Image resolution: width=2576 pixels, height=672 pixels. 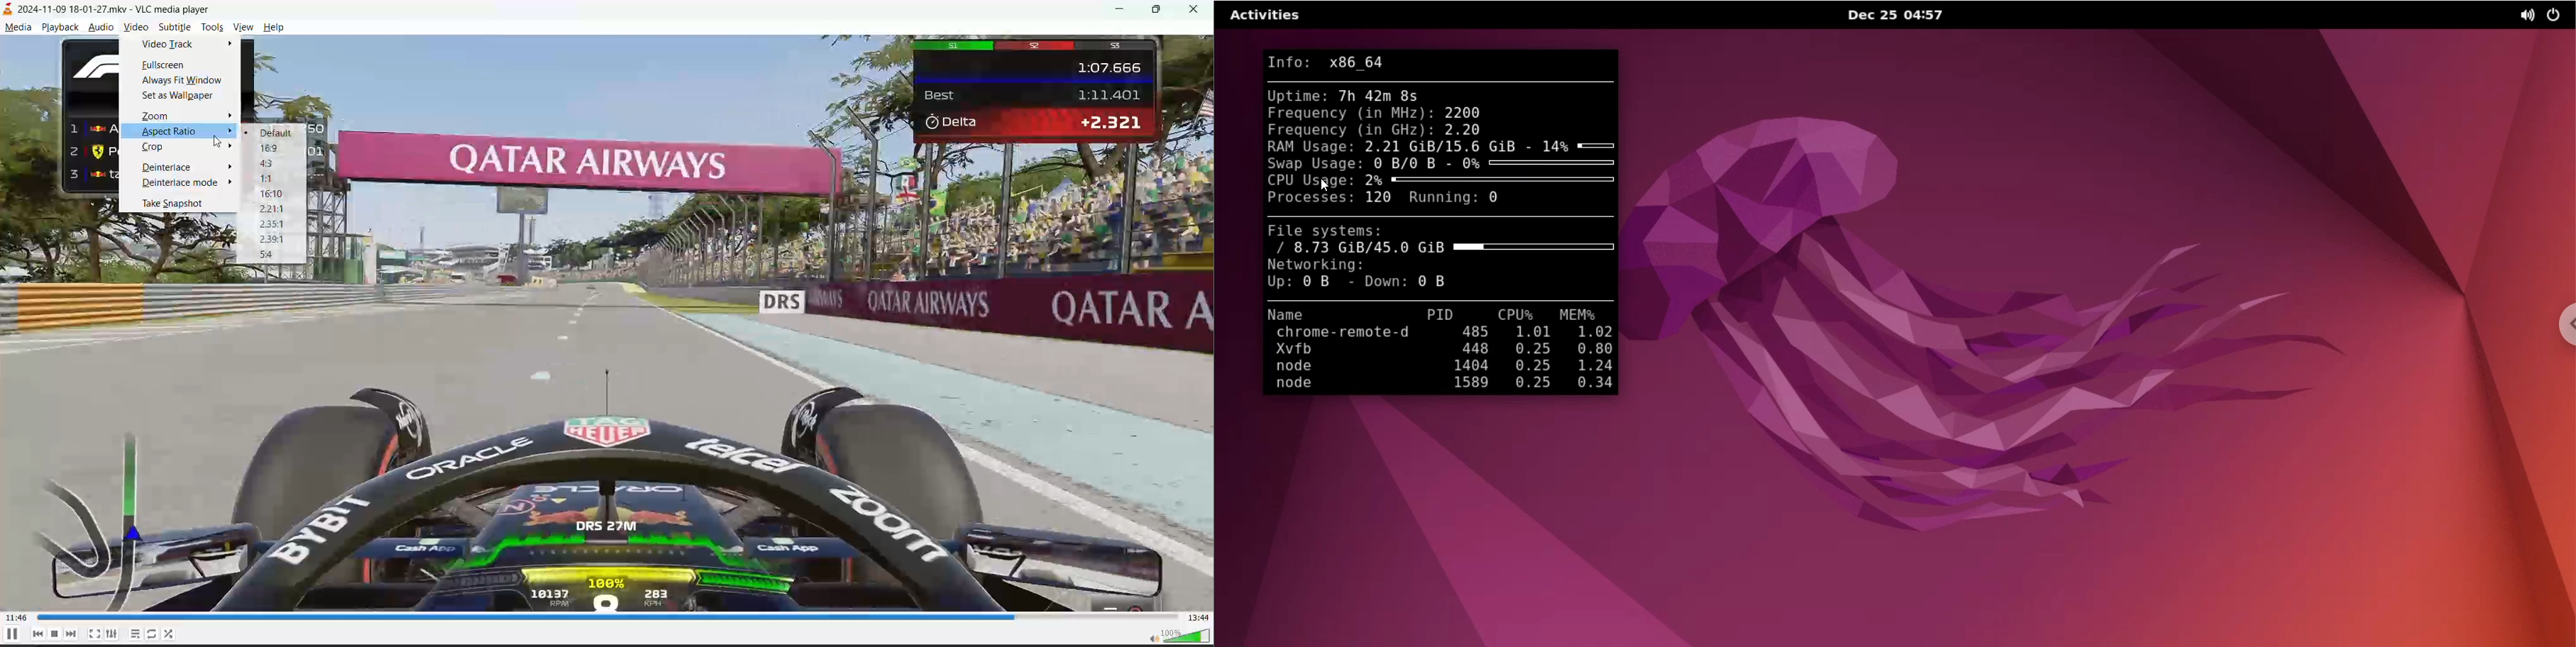 I want to click on take snapshot, so click(x=178, y=205).